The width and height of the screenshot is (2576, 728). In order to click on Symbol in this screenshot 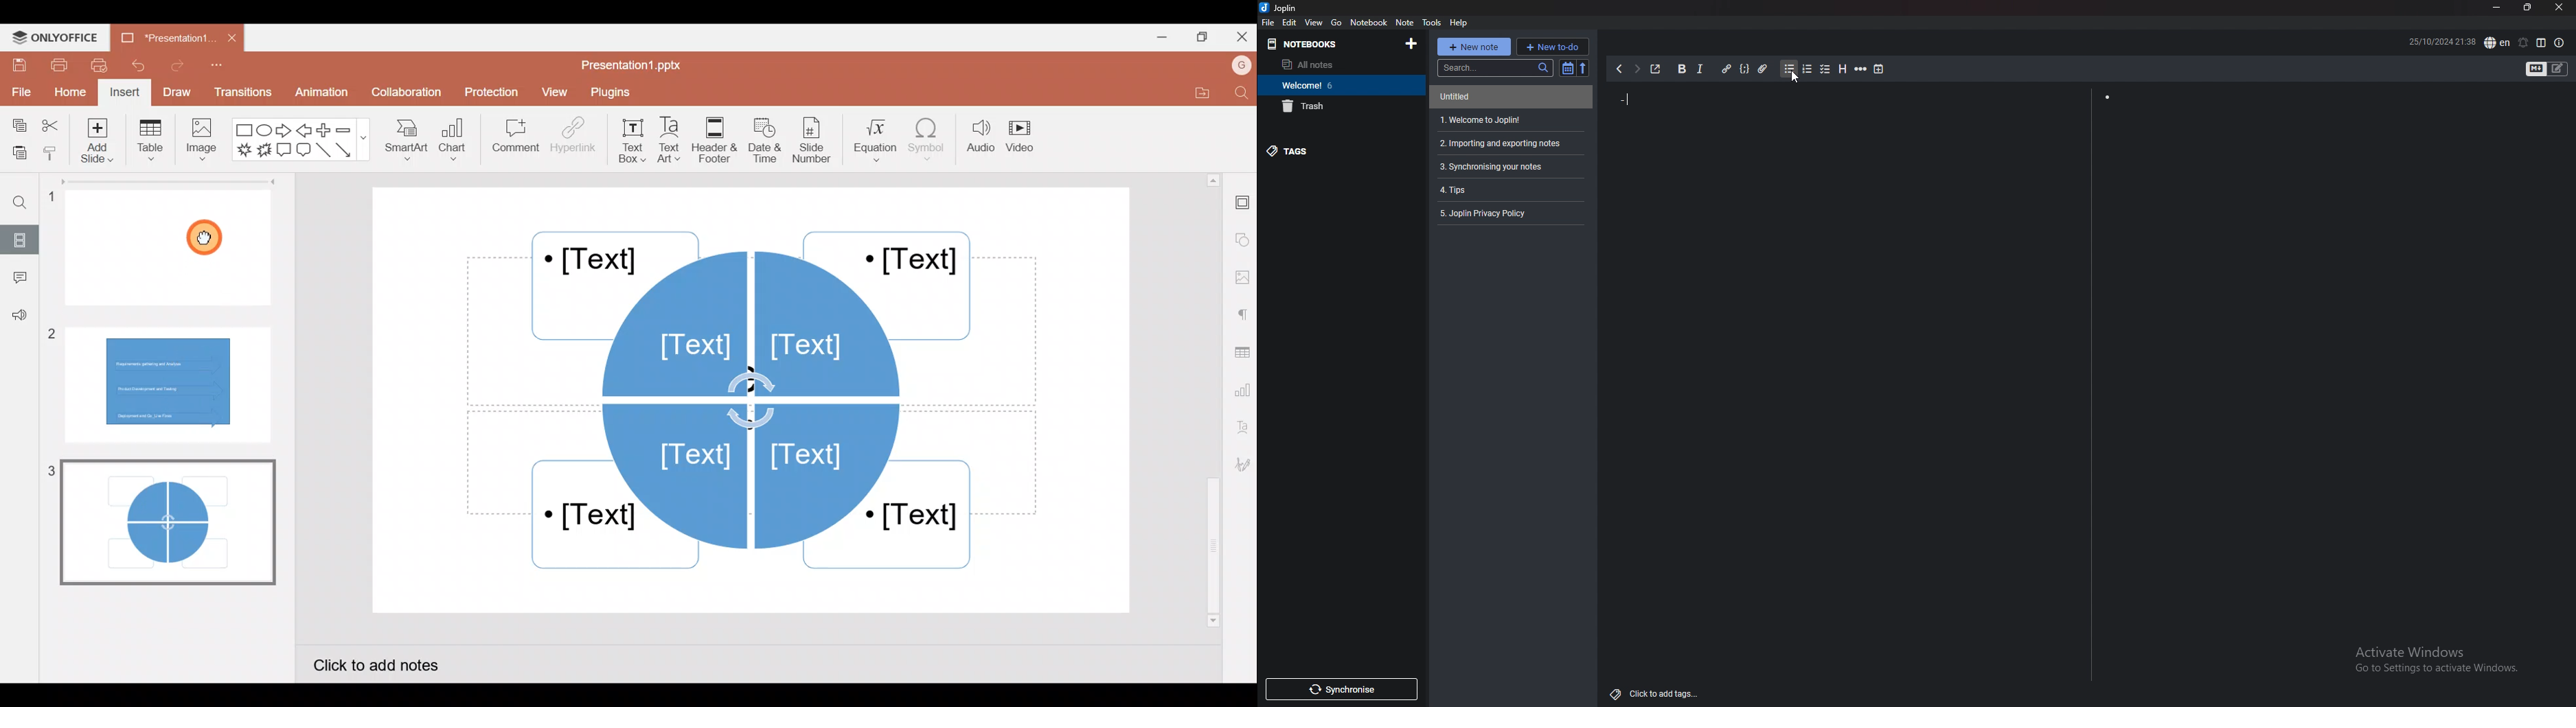, I will do `click(927, 143)`.